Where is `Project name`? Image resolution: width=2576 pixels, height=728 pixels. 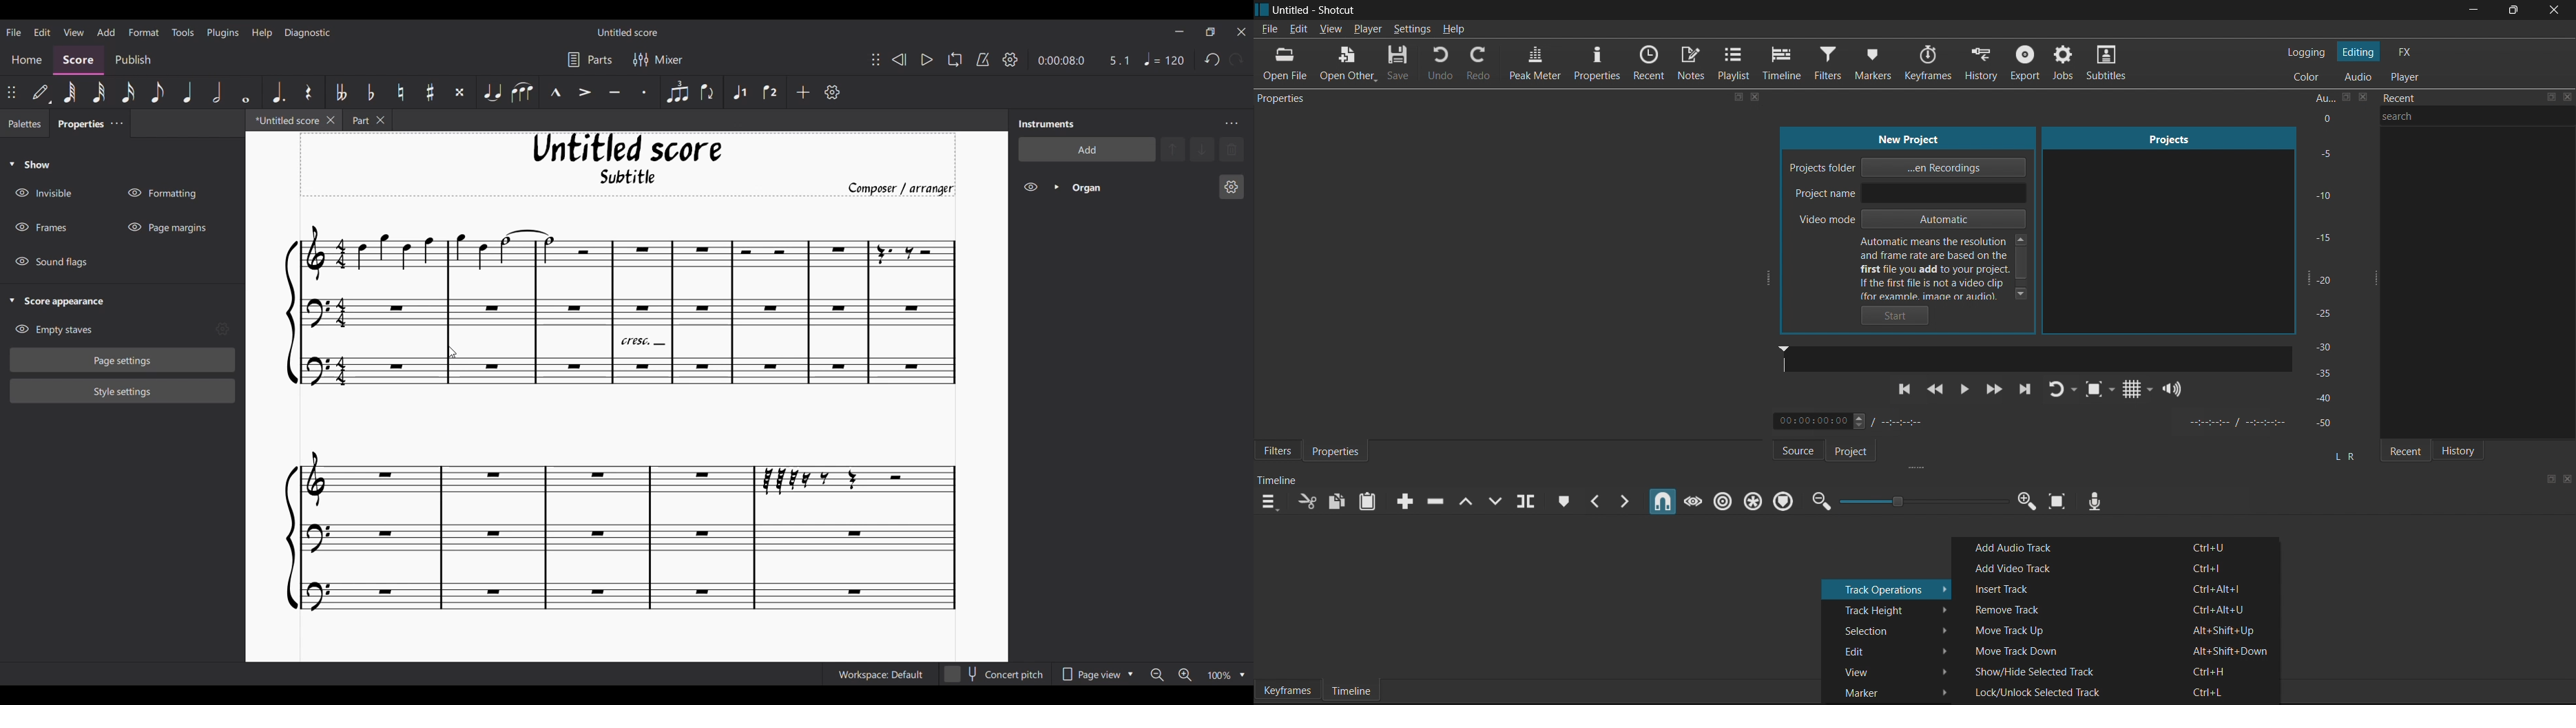
Project name is located at coordinates (1909, 194).